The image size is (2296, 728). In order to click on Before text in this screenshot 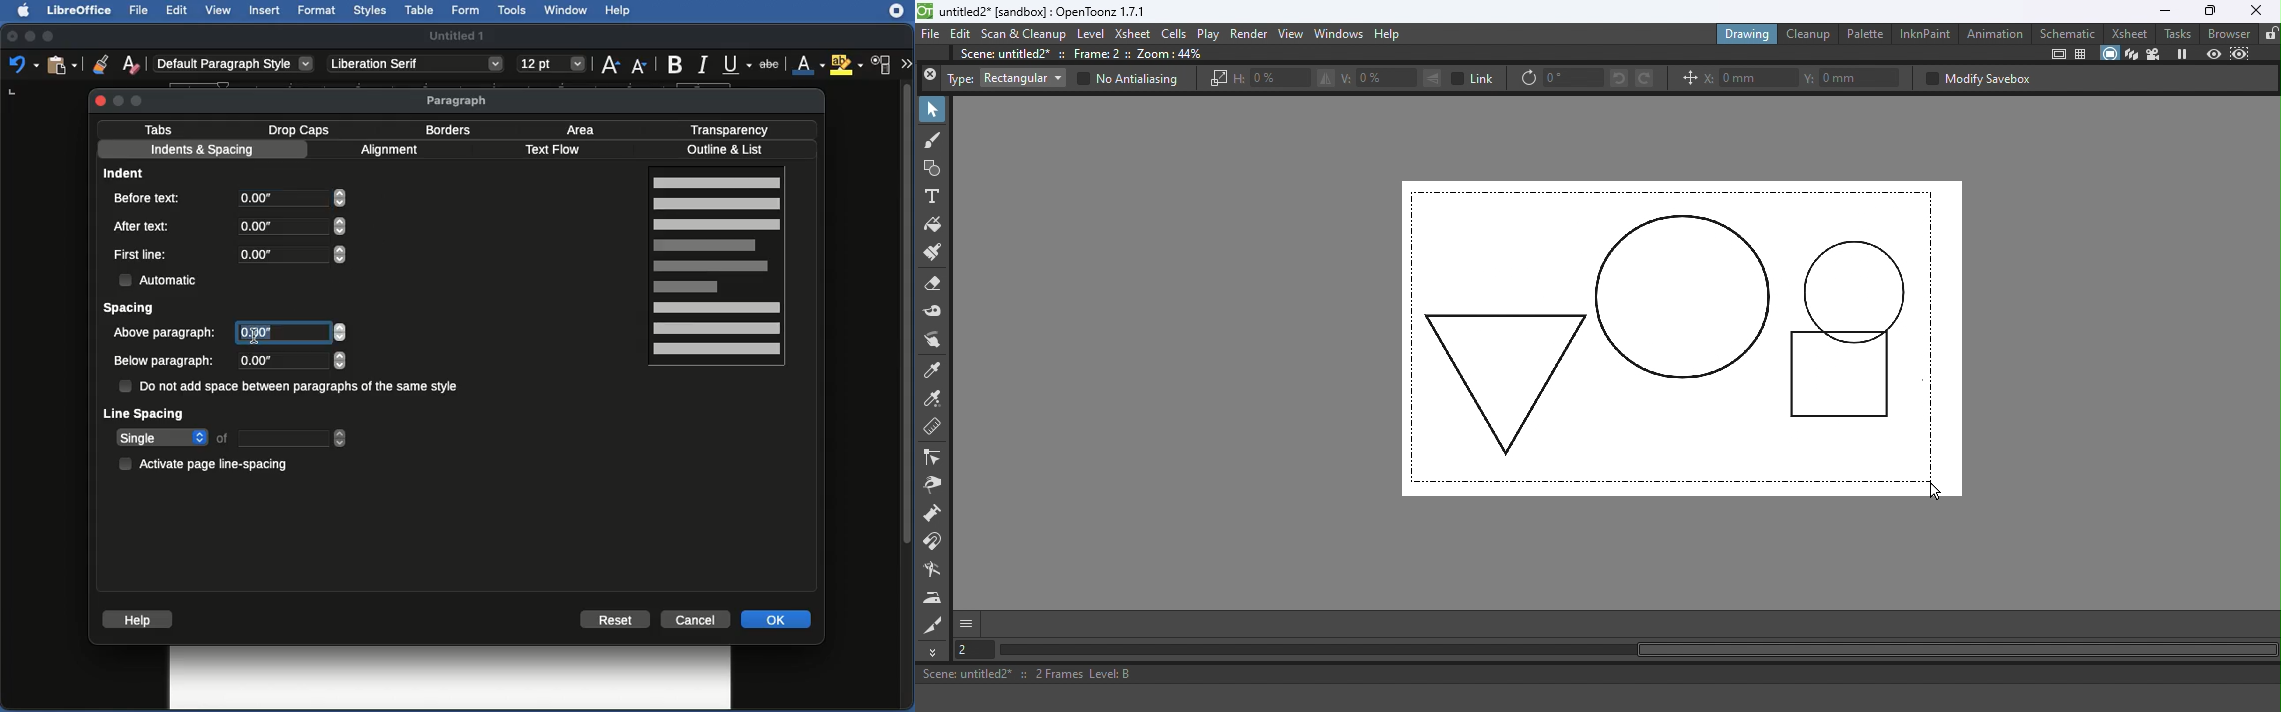, I will do `click(153, 197)`.